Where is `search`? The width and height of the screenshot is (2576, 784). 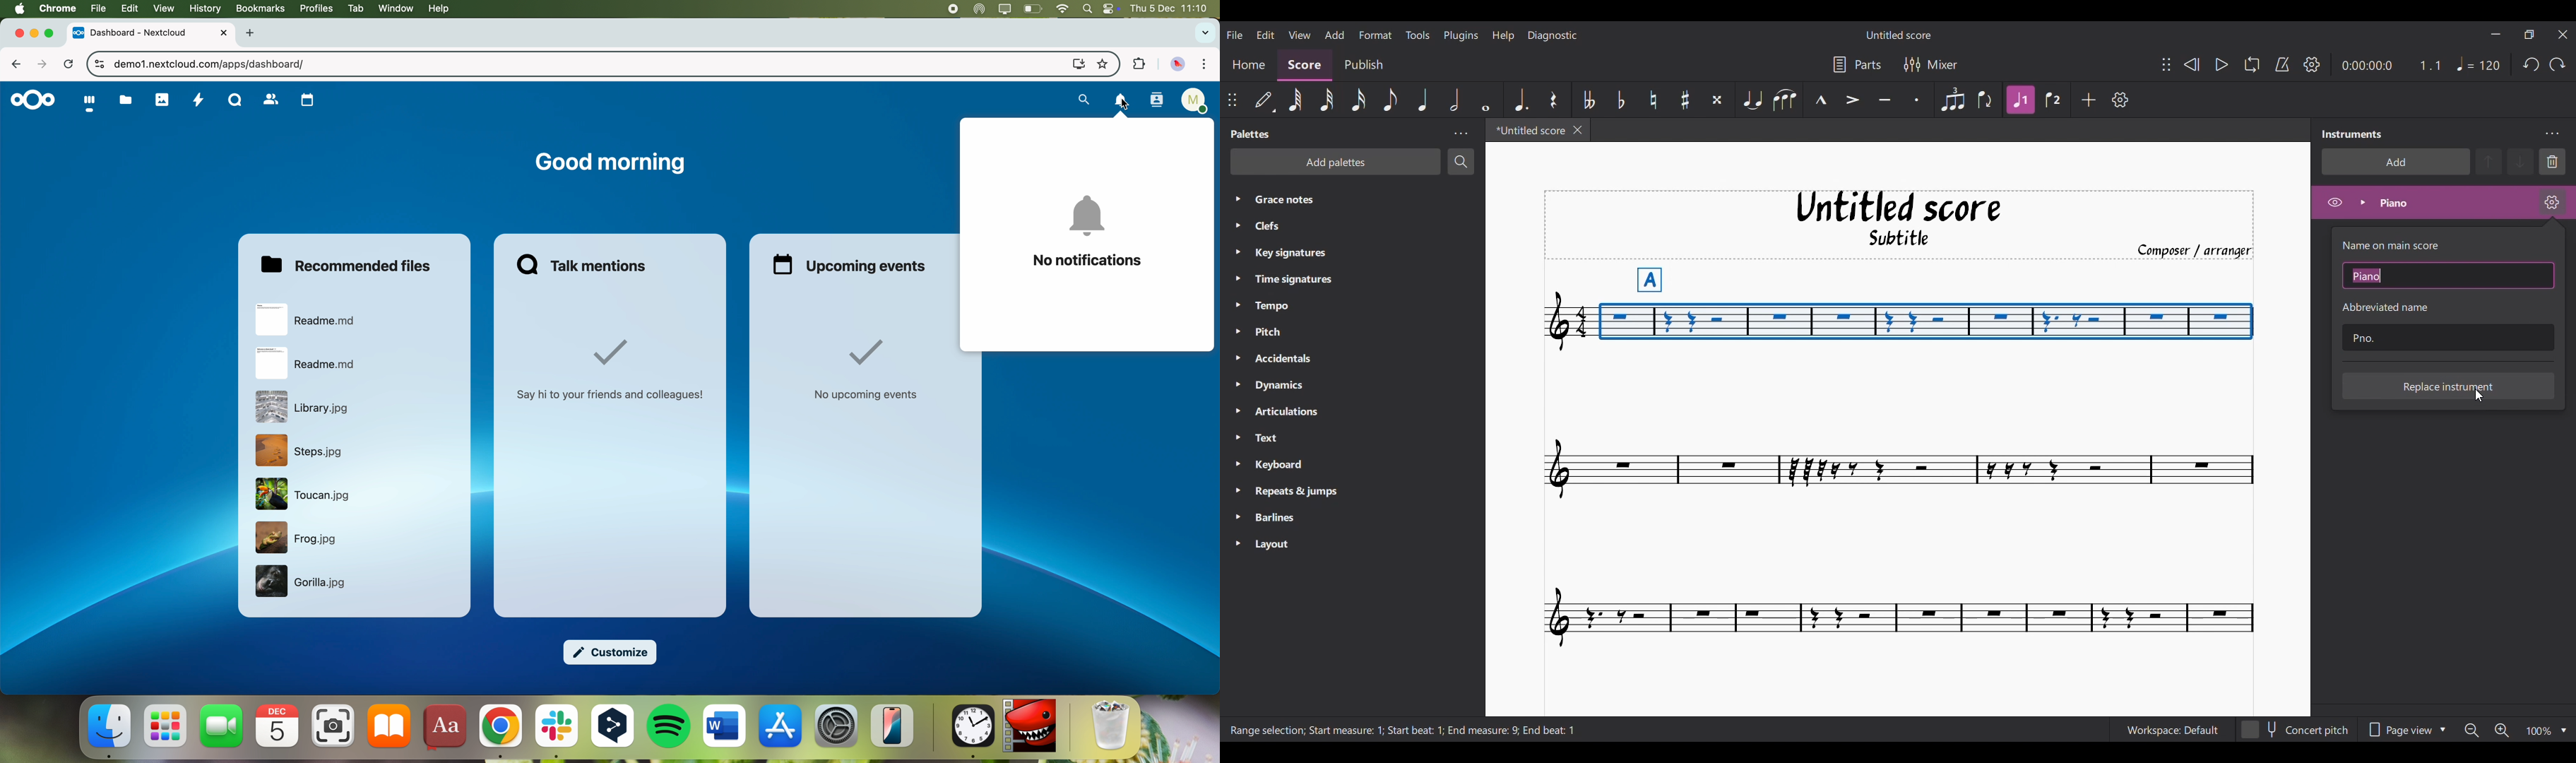 search is located at coordinates (1082, 100).